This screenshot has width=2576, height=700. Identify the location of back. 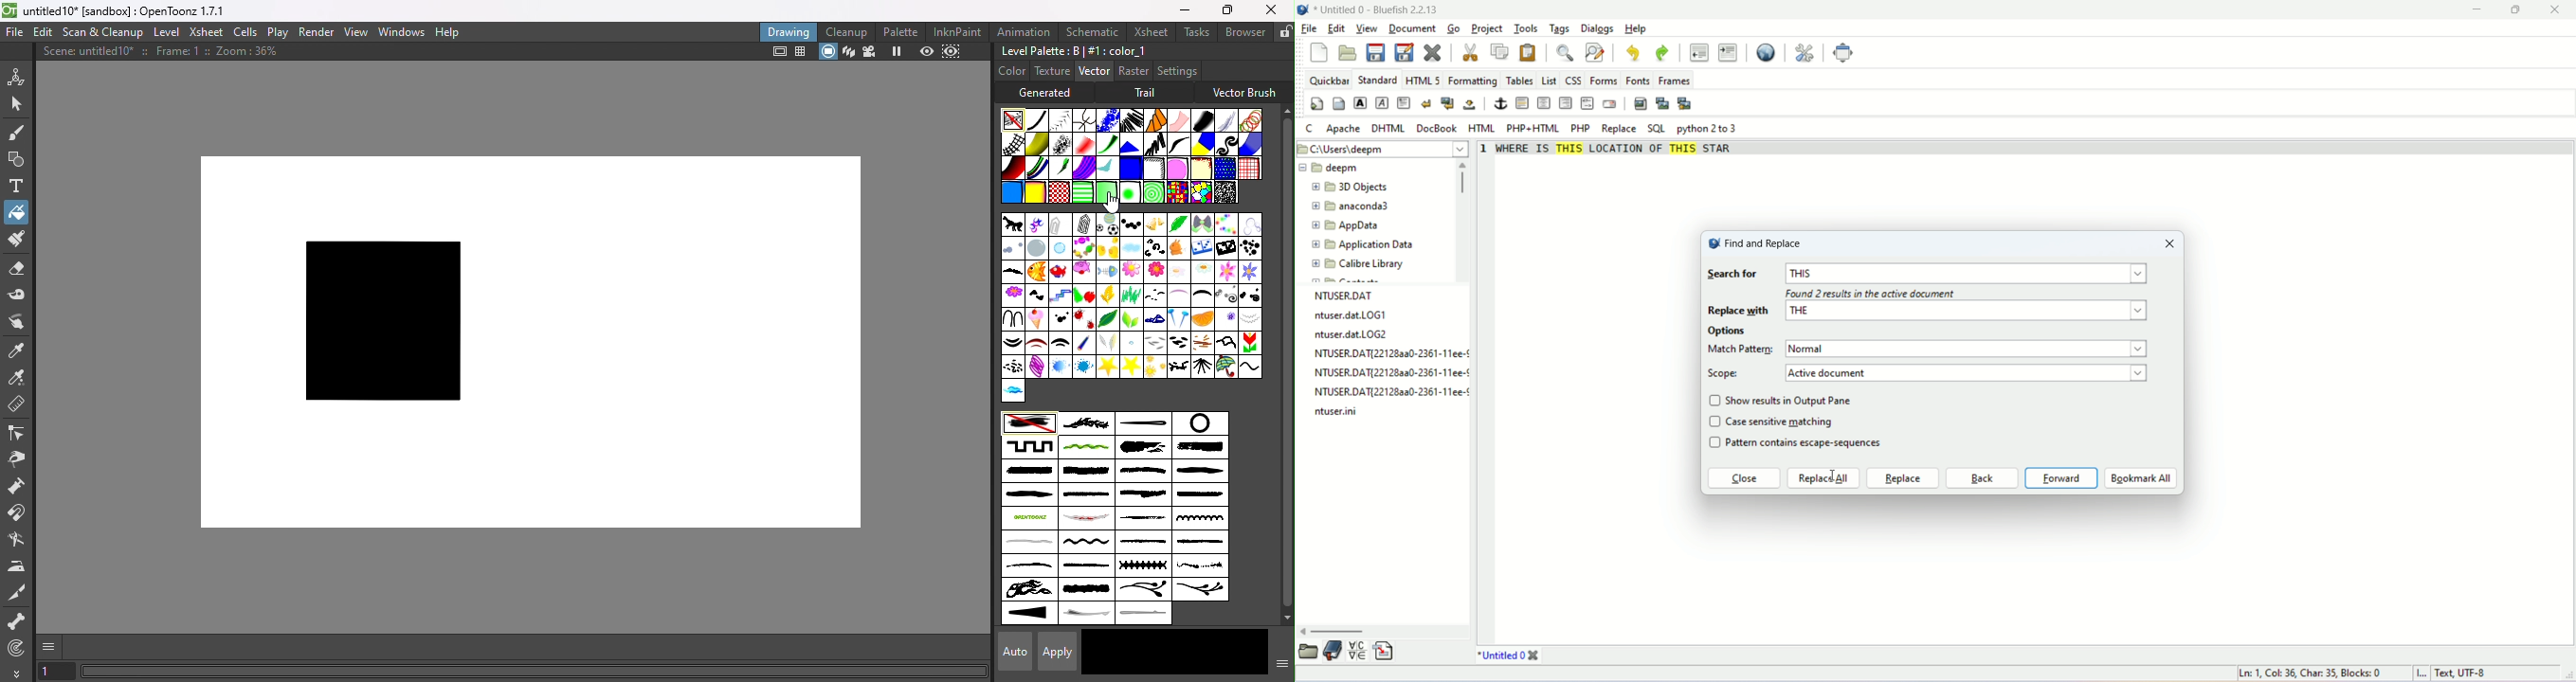
(1982, 478).